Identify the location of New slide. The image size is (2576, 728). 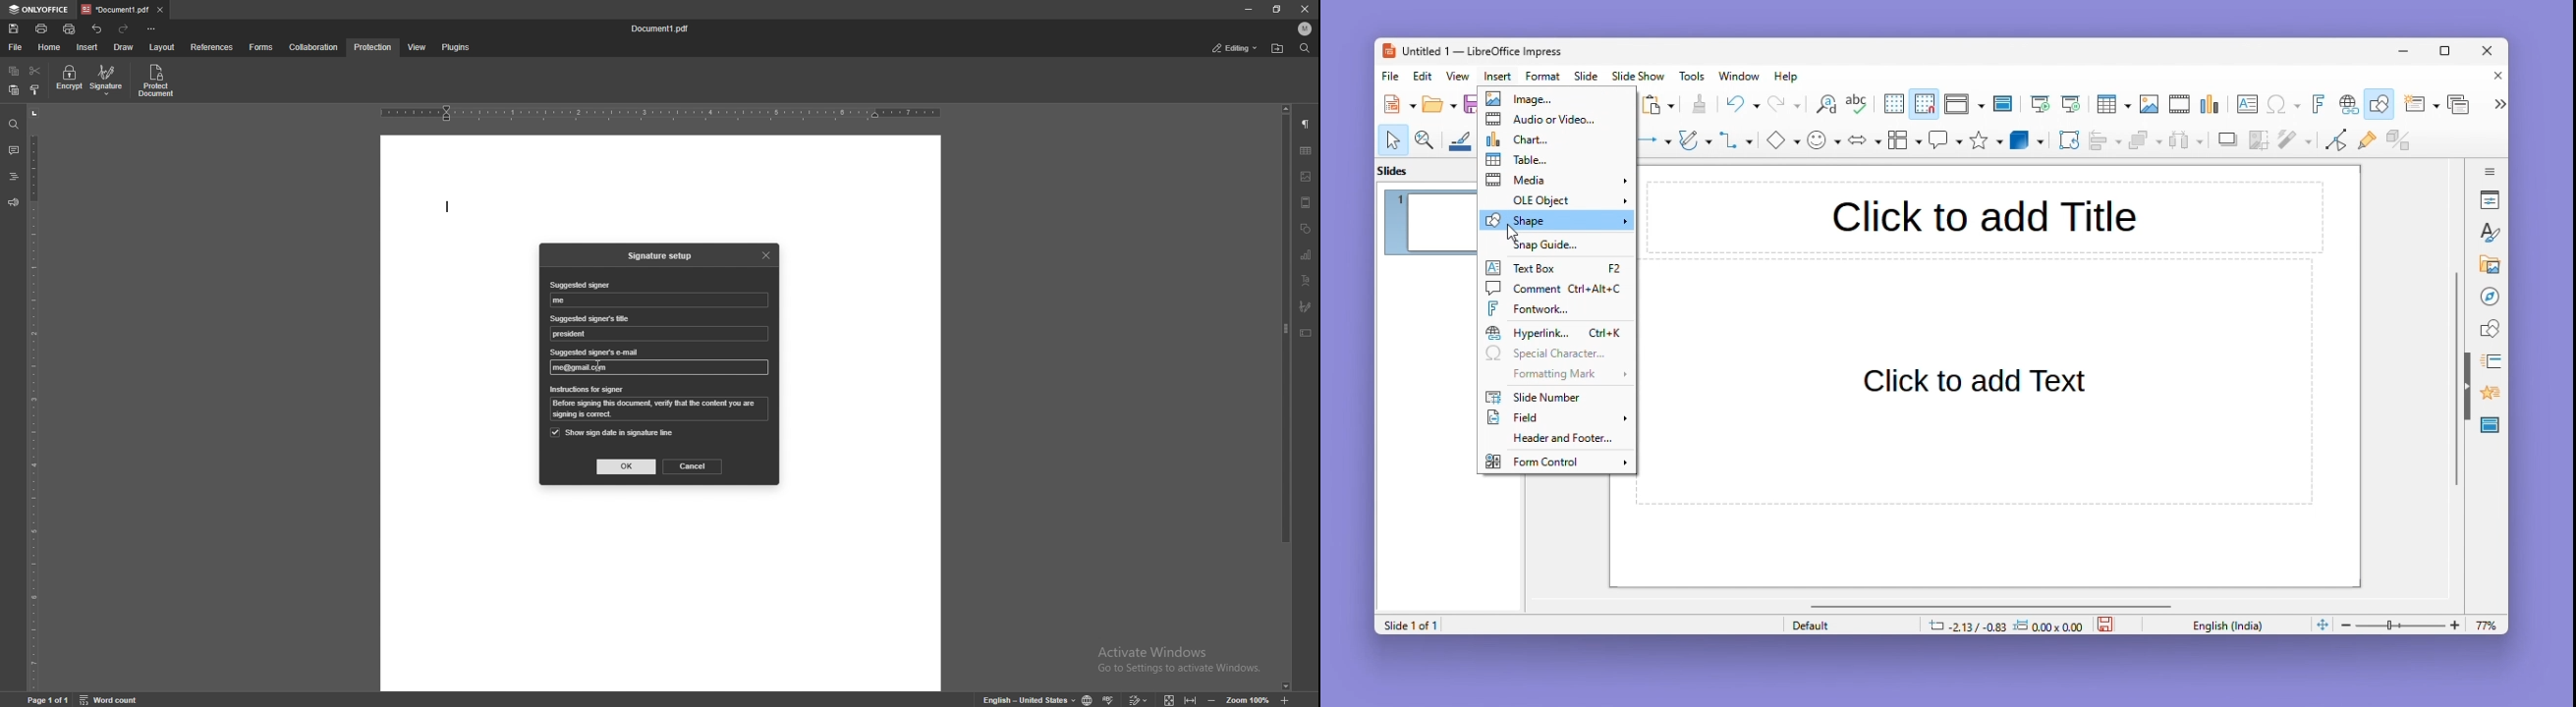
(2421, 105).